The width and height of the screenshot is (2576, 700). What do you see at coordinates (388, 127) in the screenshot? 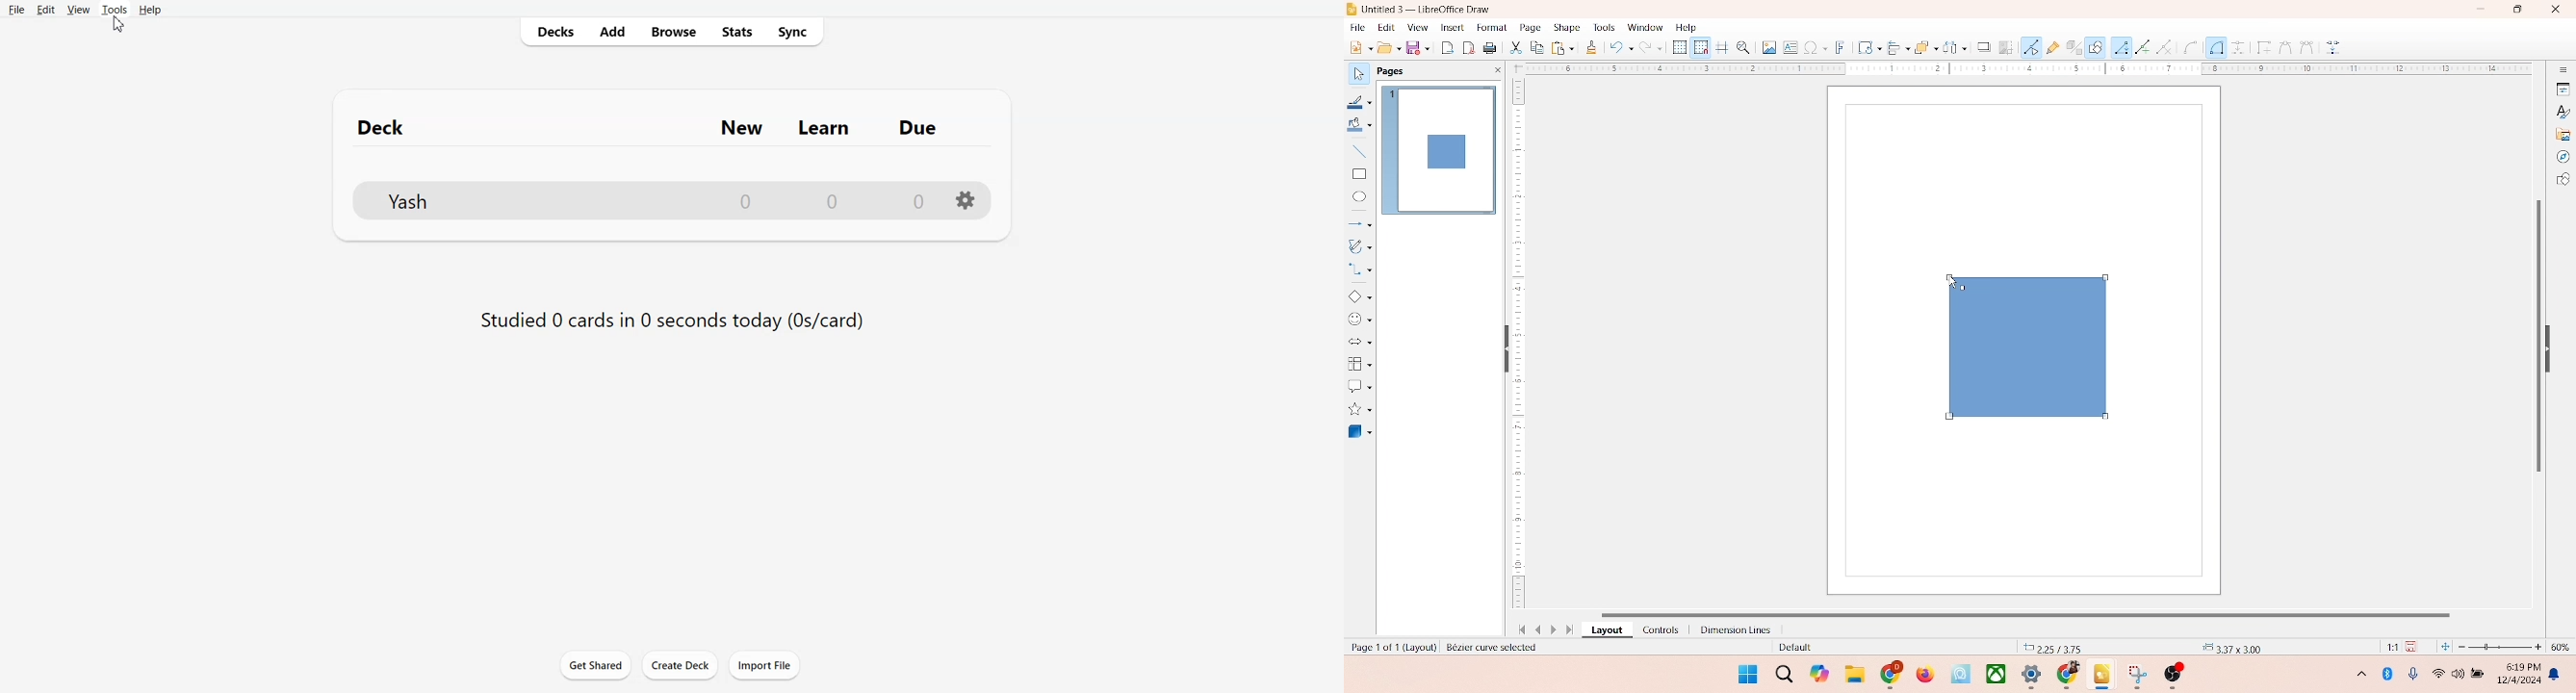
I see `Deck` at bounding box center [388, 127].